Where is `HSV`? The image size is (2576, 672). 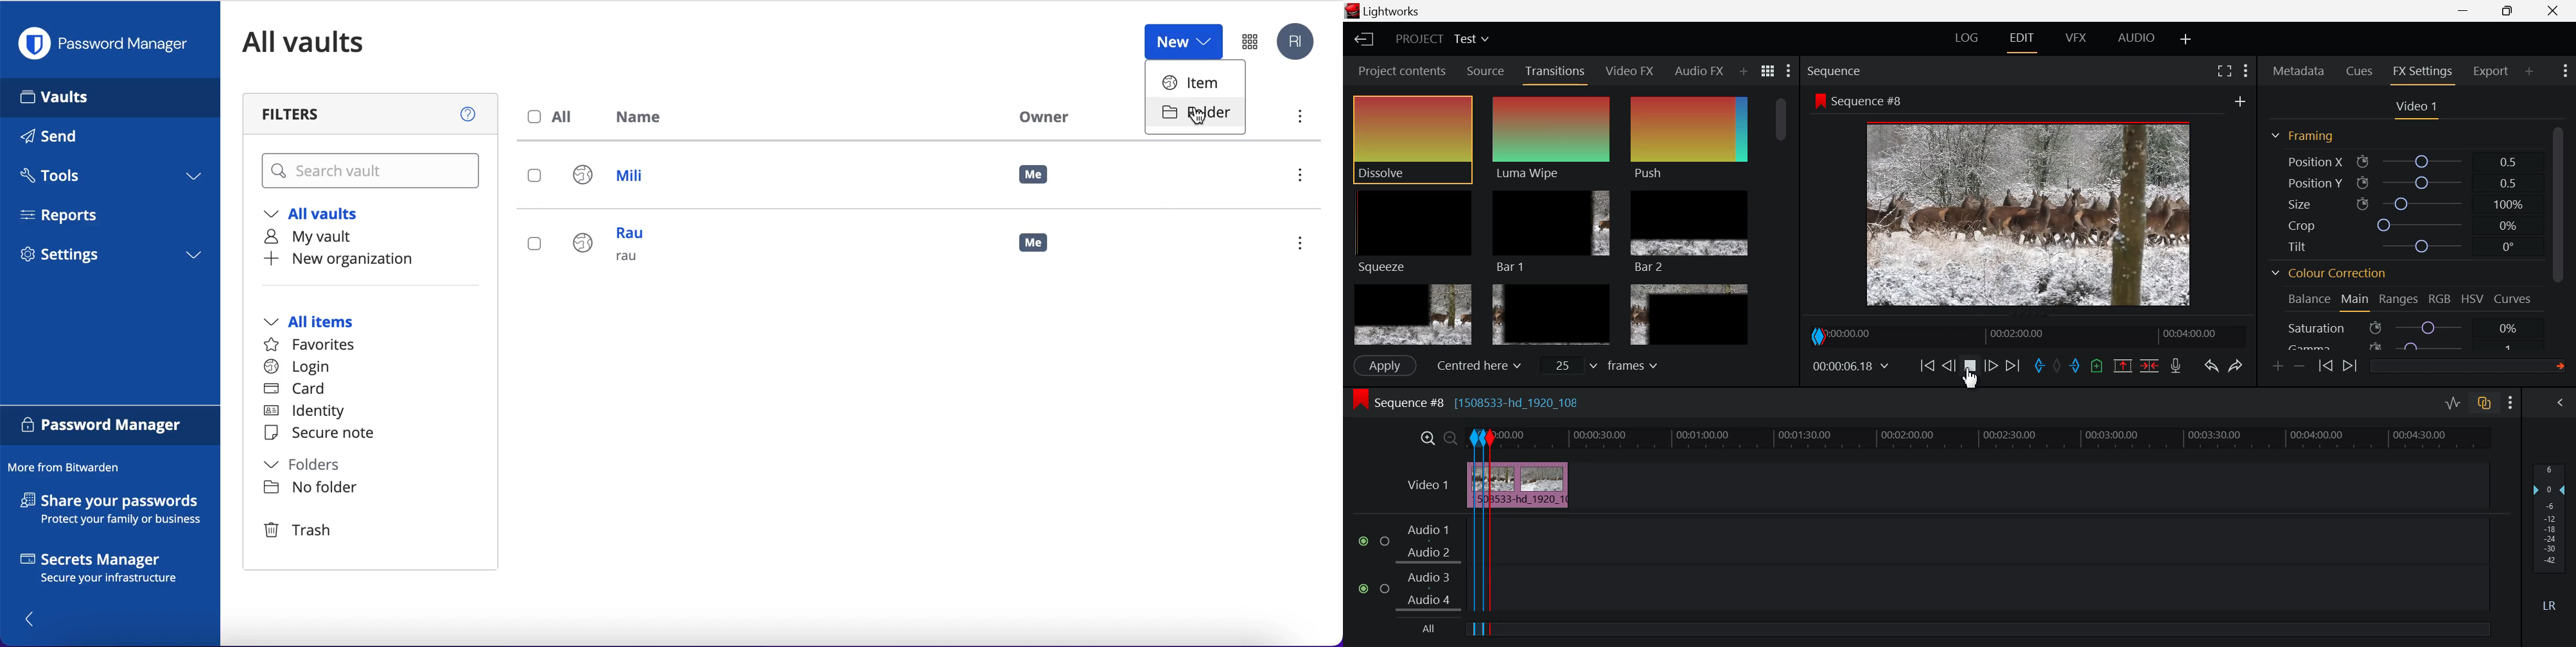
HSV is located at coordinates (2473, 300).